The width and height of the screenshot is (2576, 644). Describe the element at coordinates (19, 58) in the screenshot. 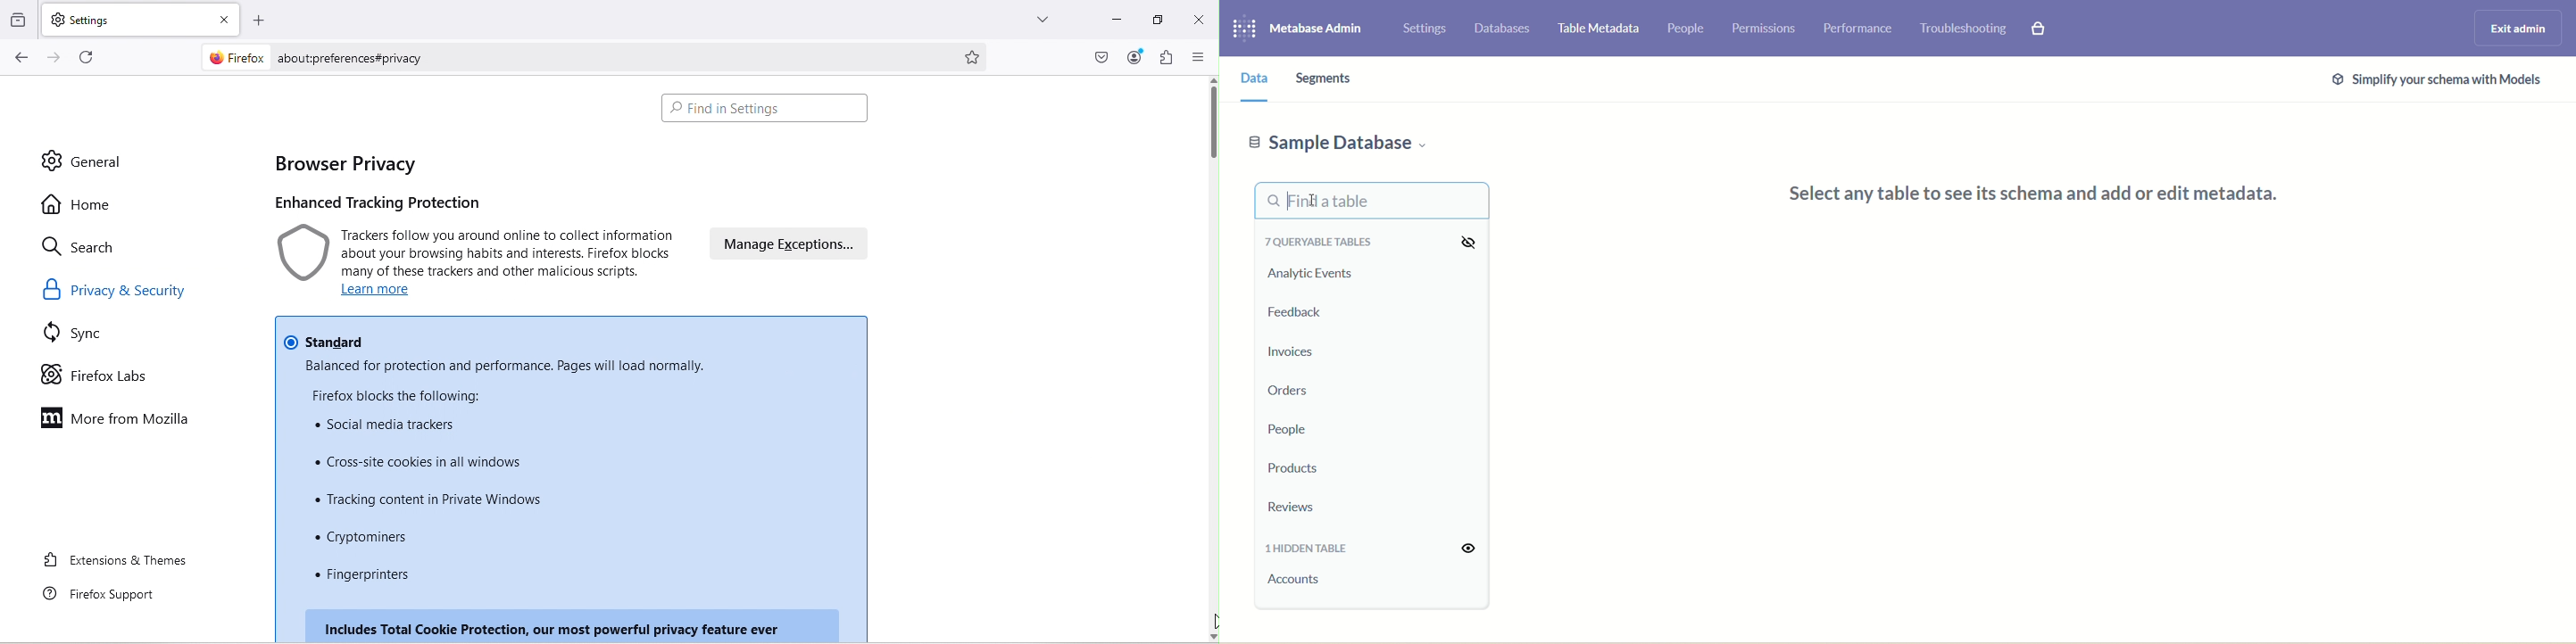

I see `Go back one page` at that location.